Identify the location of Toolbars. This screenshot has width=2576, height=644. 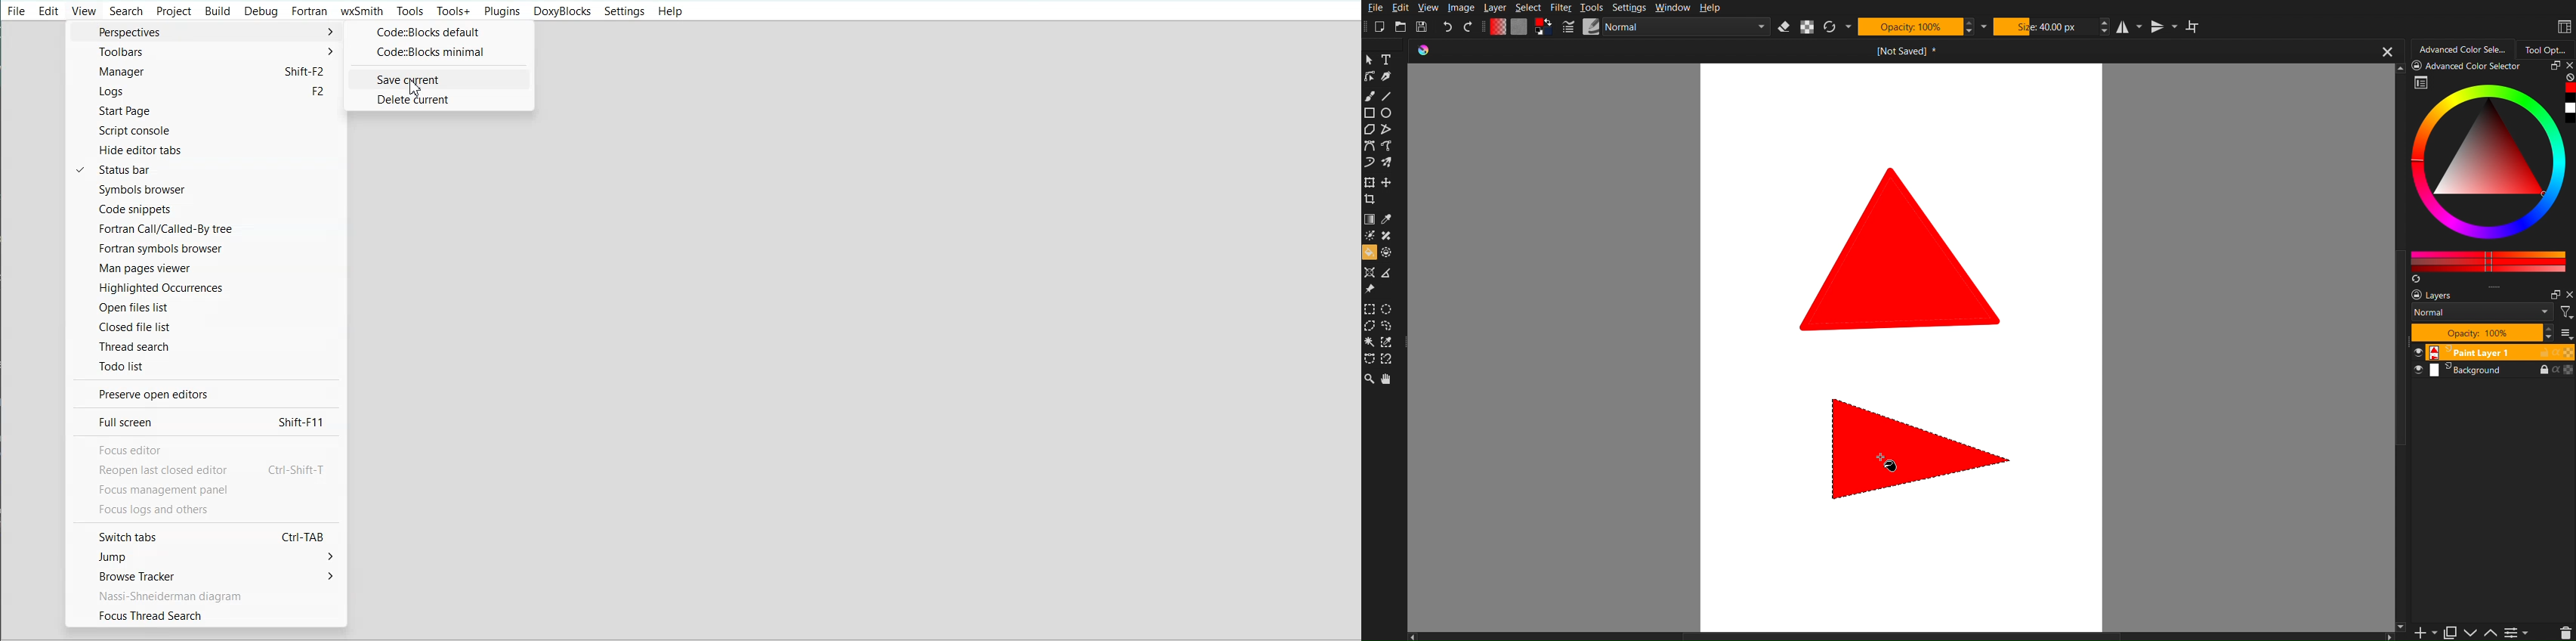
(207, 53).